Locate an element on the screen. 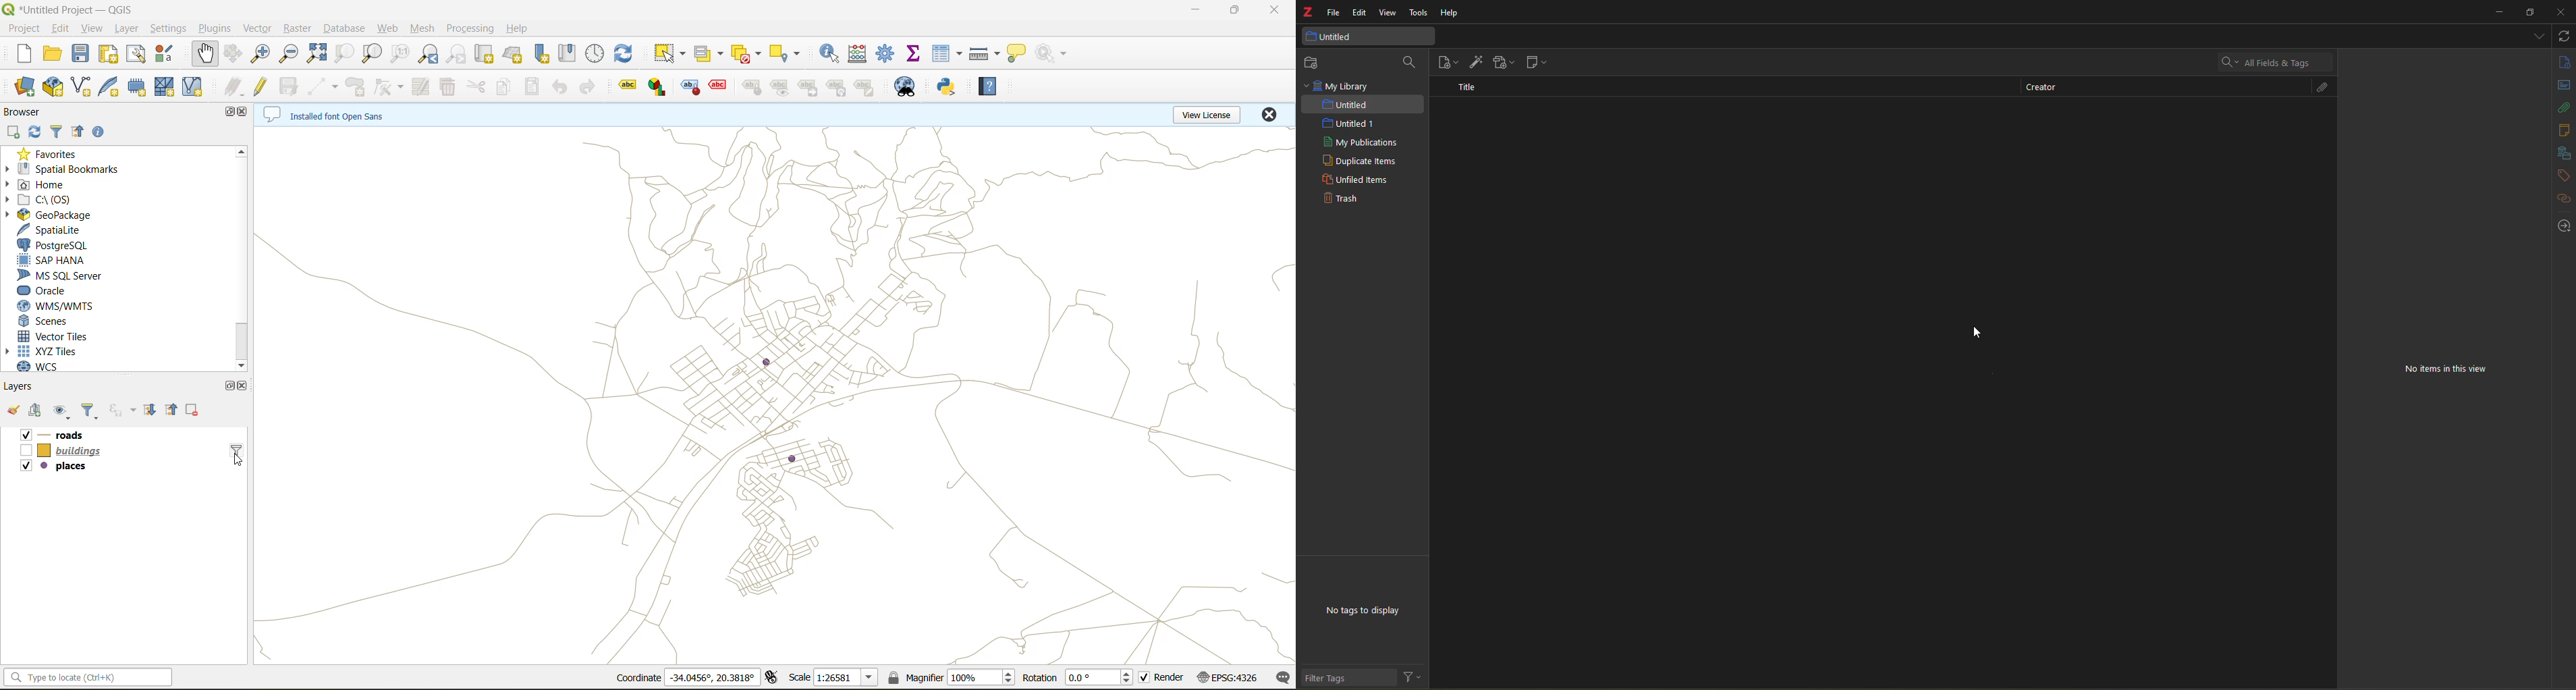 The height and width of the screenshot is (700, 2576). select location is located at coordinates (786, 54).